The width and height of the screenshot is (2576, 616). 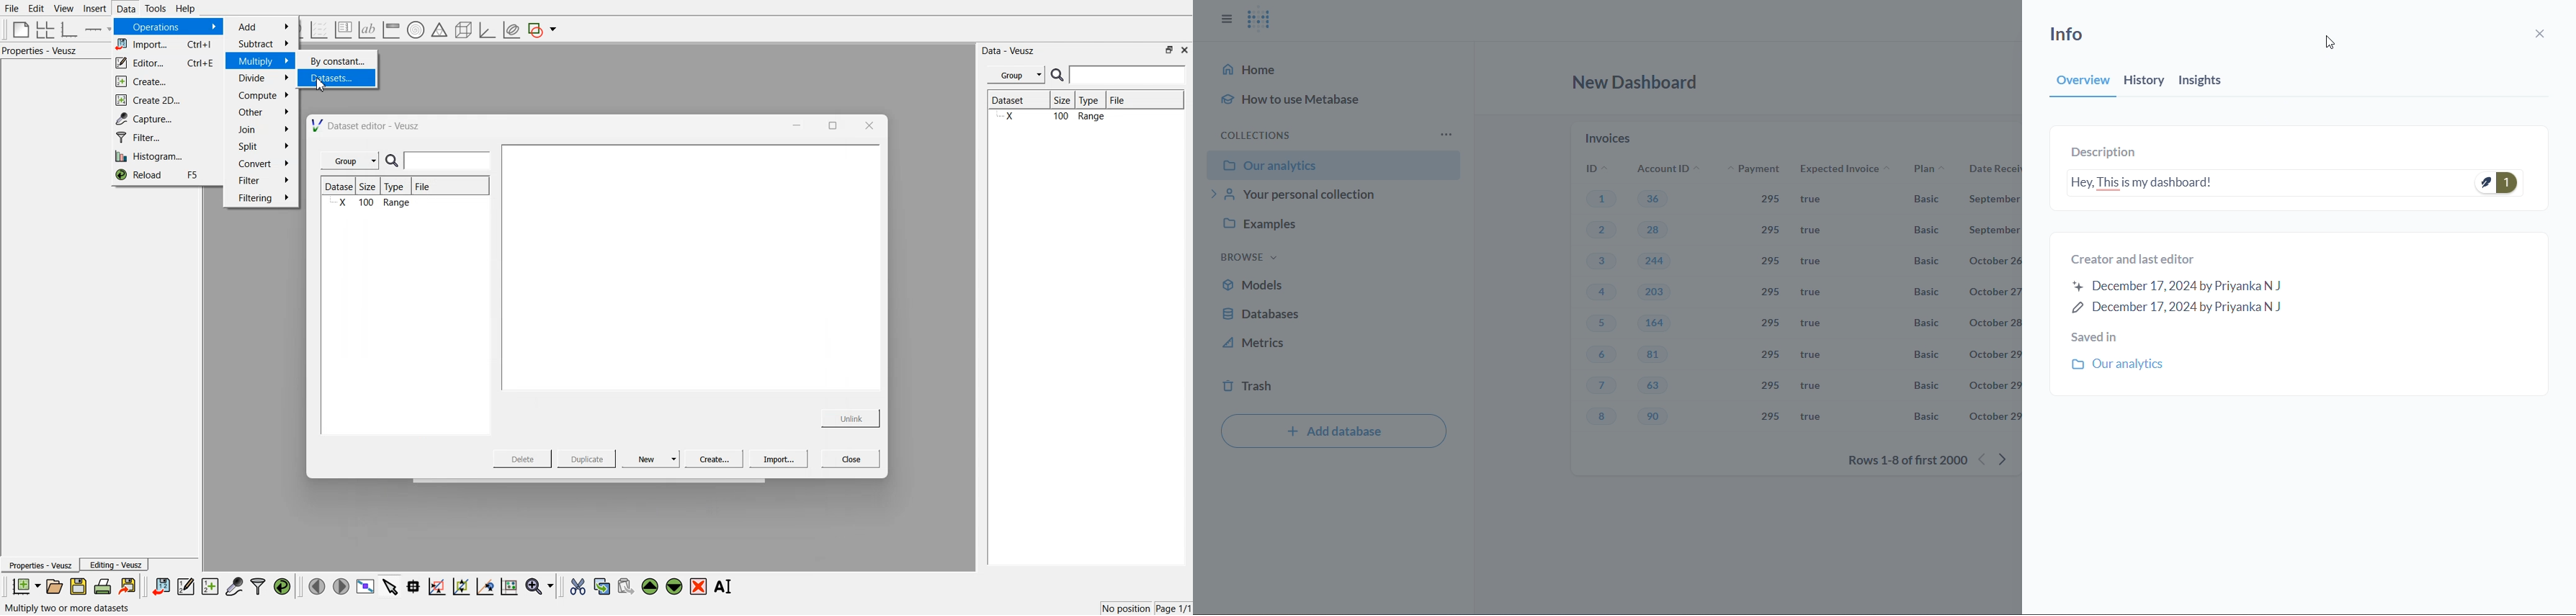 I want to click on X 100 Range, so click(x=1084, y=117).